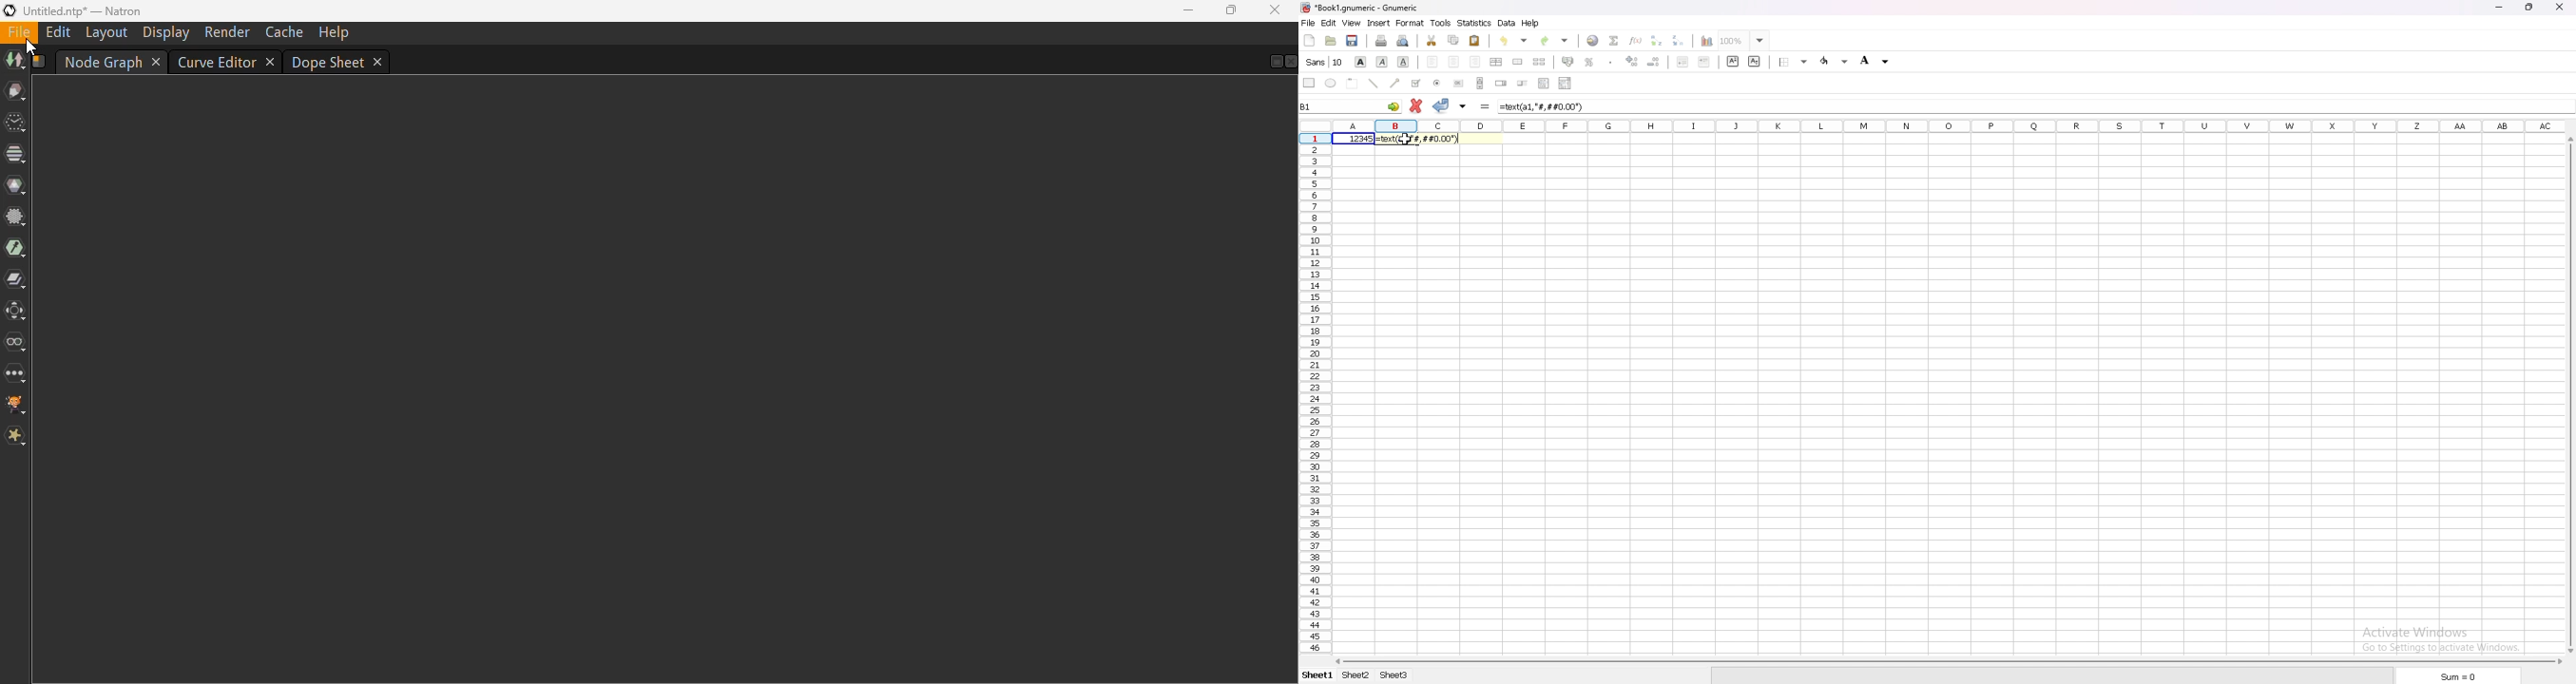 The height and width of the screenshot is (700, 2576). What do you see at coordinates (1360, 61) in the screenshot?
I see `bold` at bounding box center [1360, 61].